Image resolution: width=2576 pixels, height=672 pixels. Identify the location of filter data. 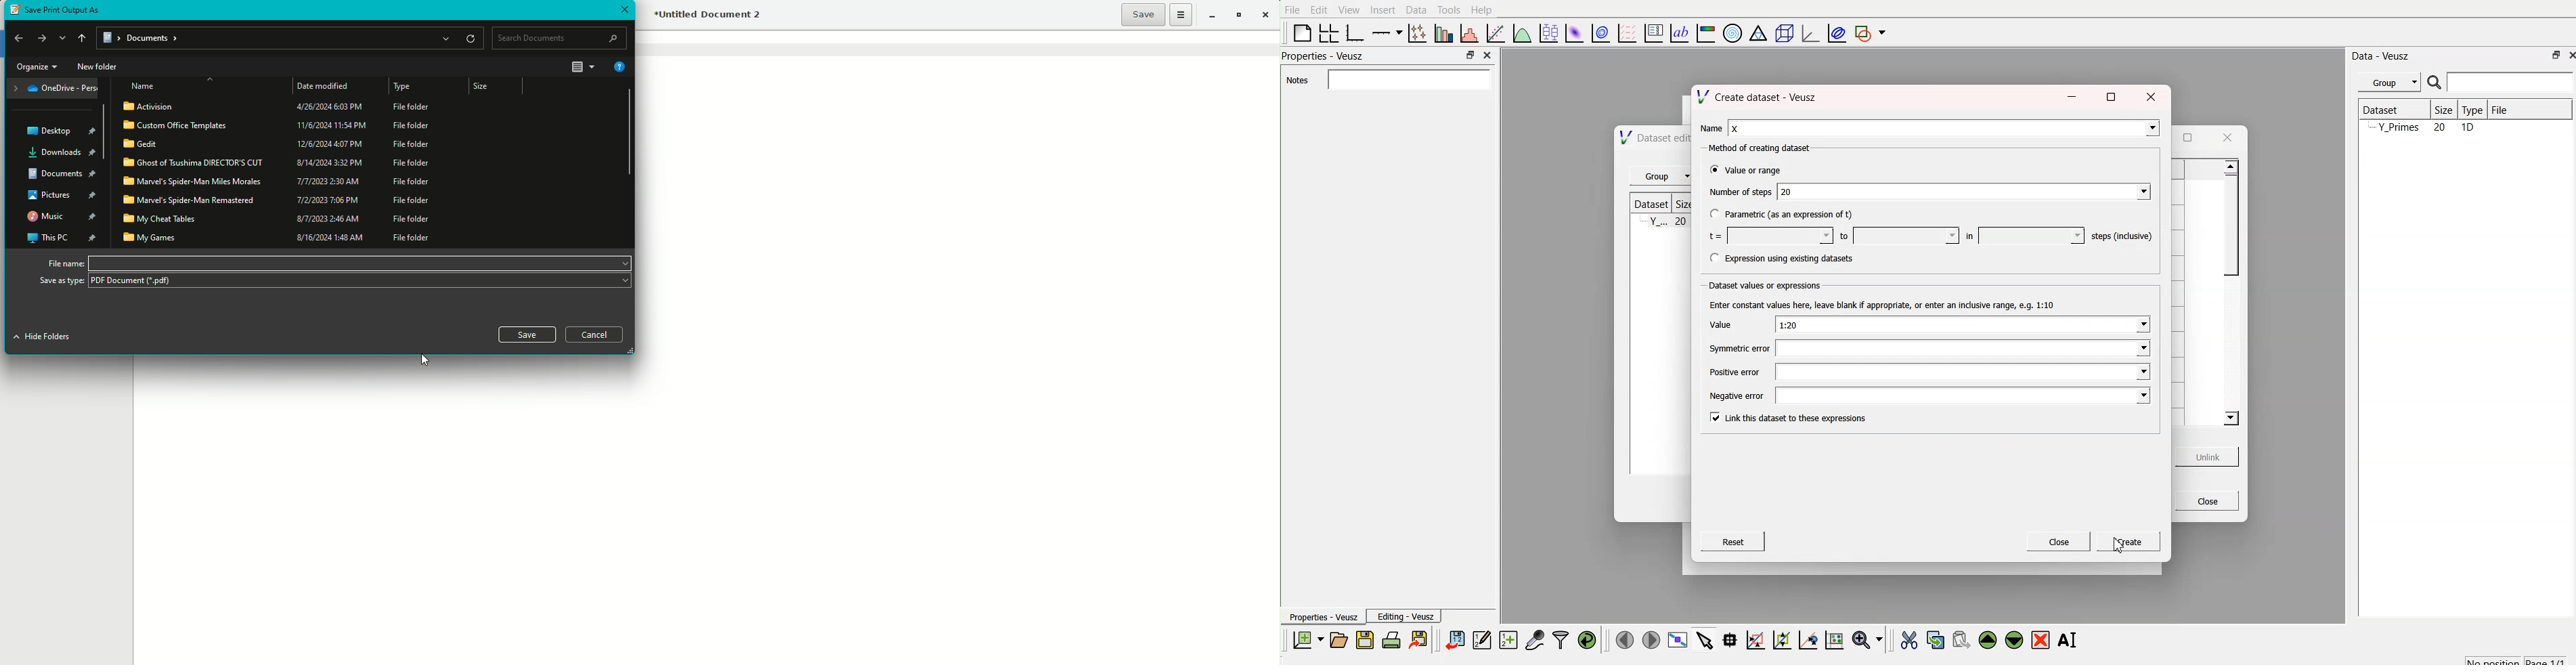
(1560, 638).